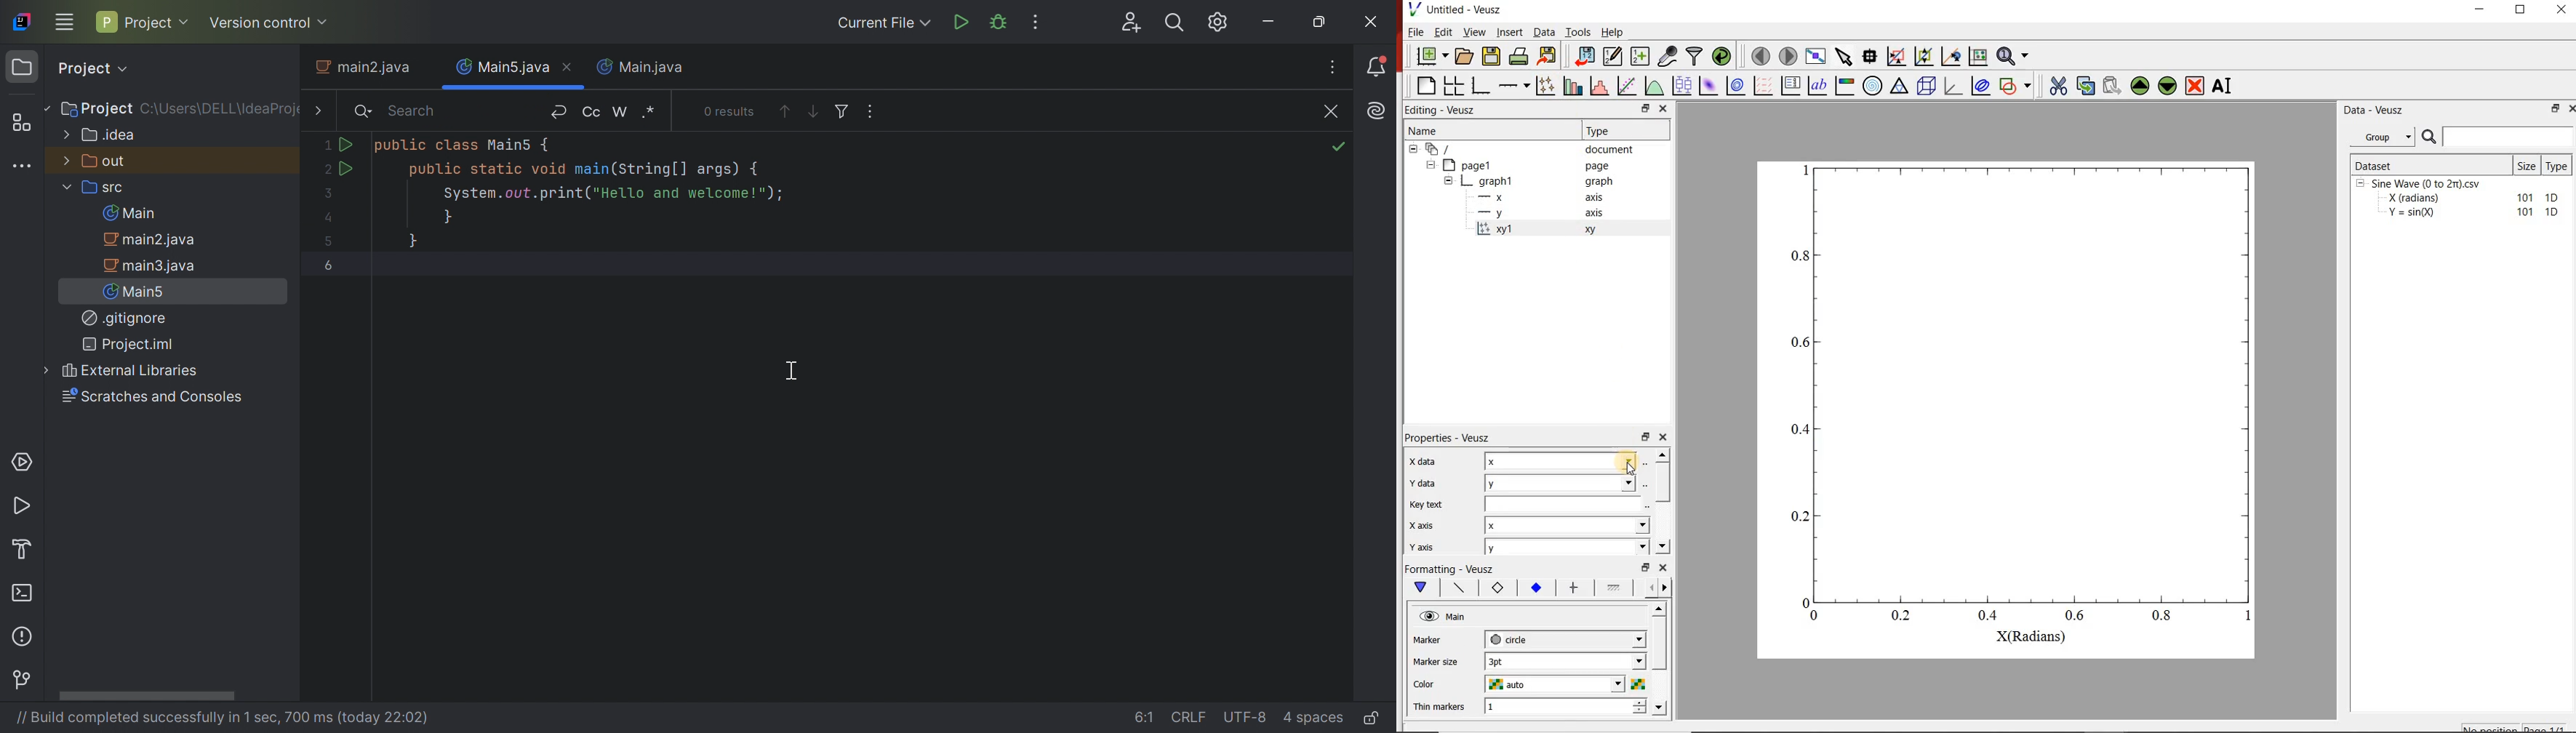 This screenshot has width=2576, height=756. Describe the element at coordinates (21, 67) in the screenshot. I see `Folder icon` at that location.